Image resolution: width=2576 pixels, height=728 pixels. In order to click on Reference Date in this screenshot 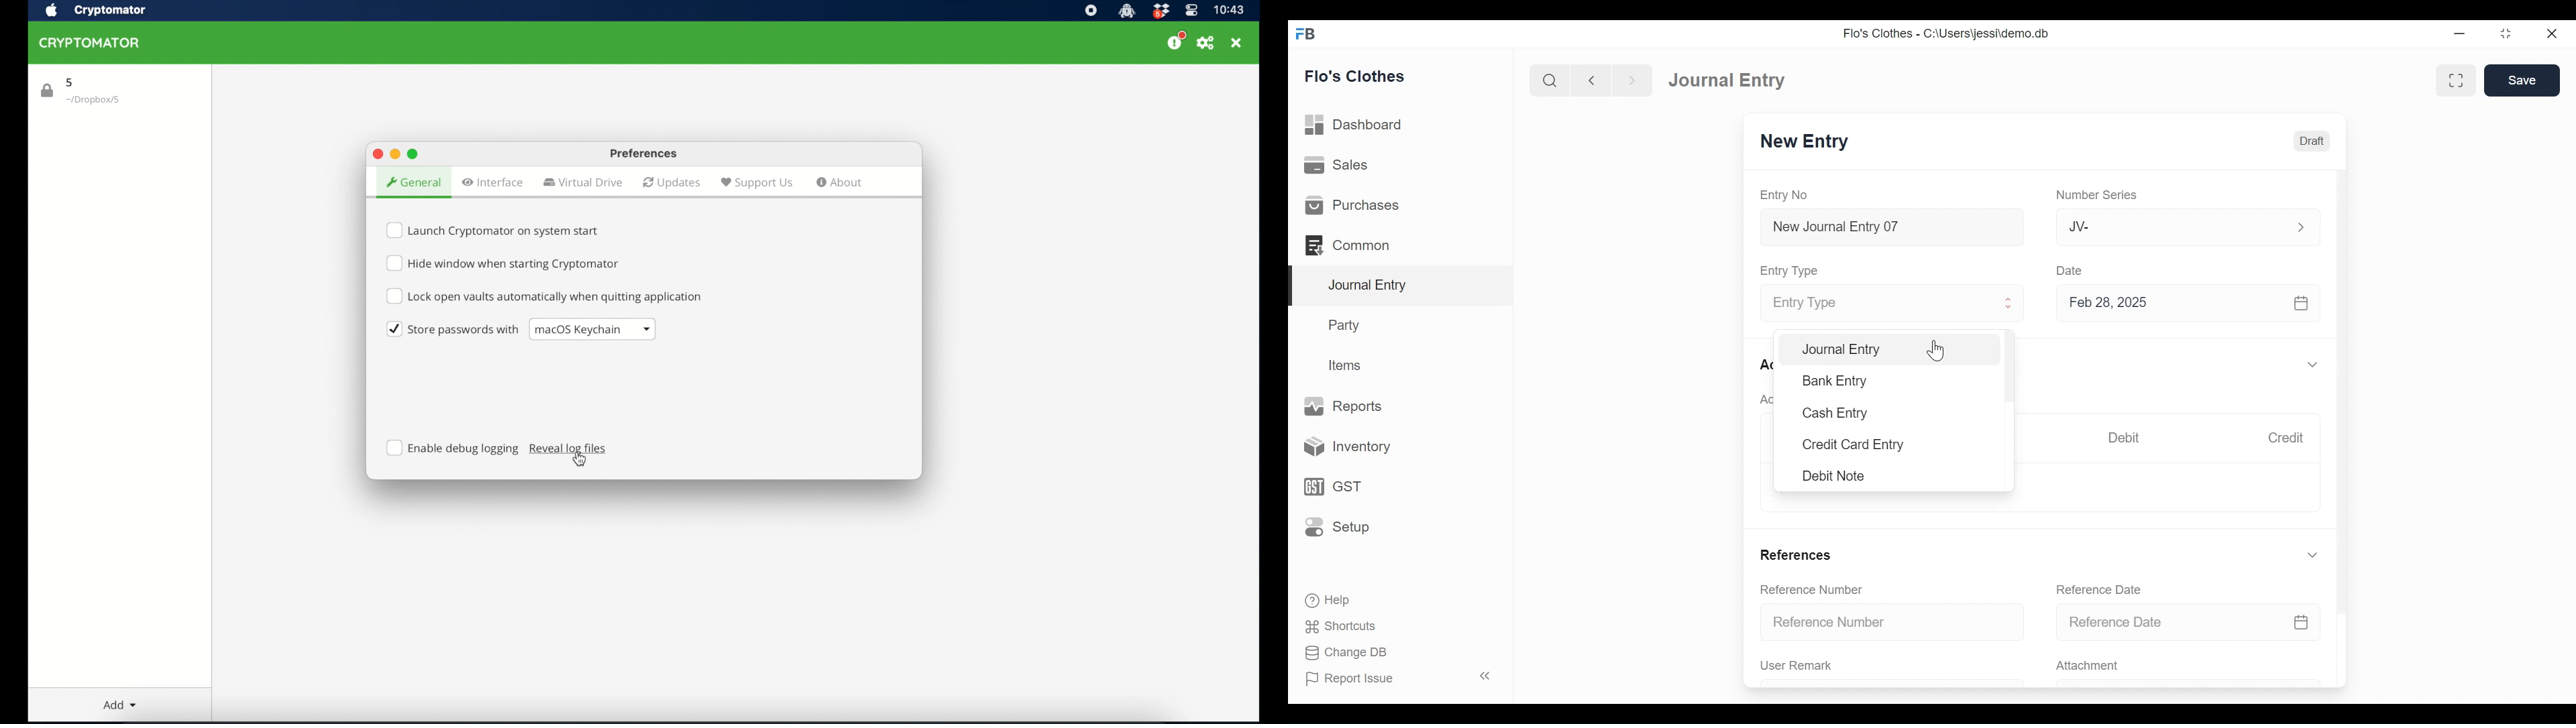, I will do `click(2097, 589)`.